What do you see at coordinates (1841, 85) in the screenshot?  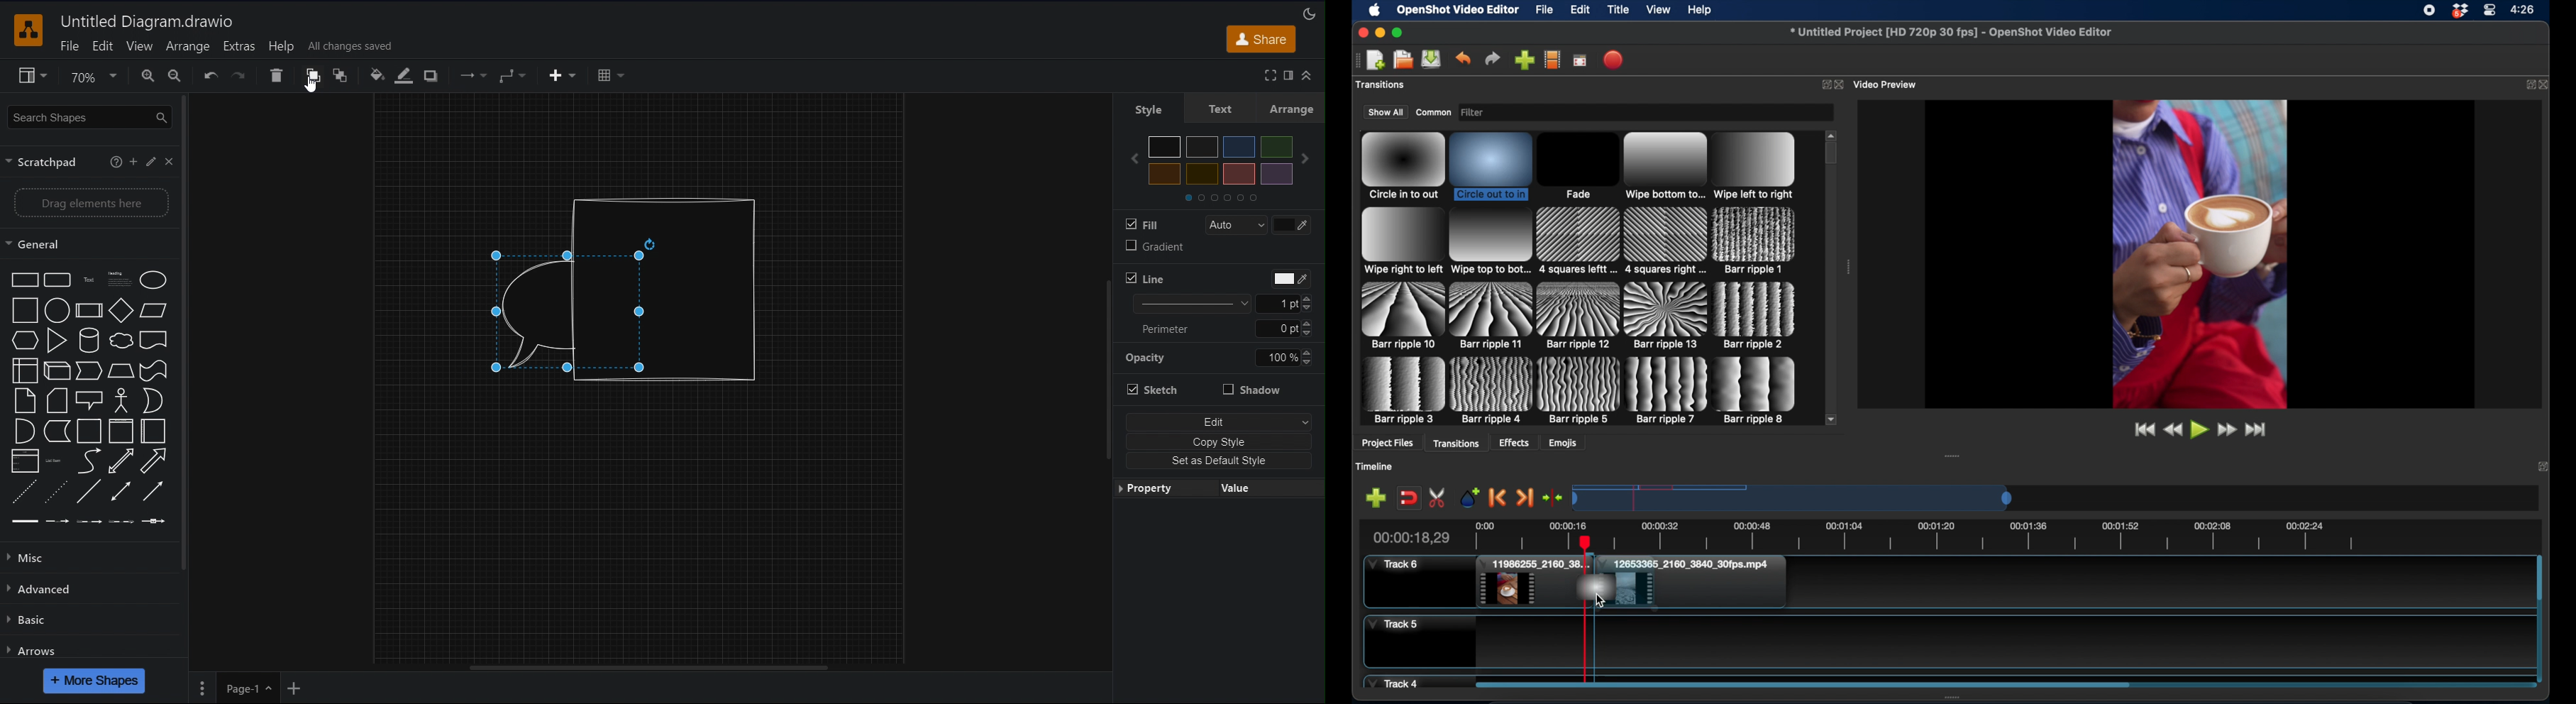 I see `close` at bounding box center [1841, 85].